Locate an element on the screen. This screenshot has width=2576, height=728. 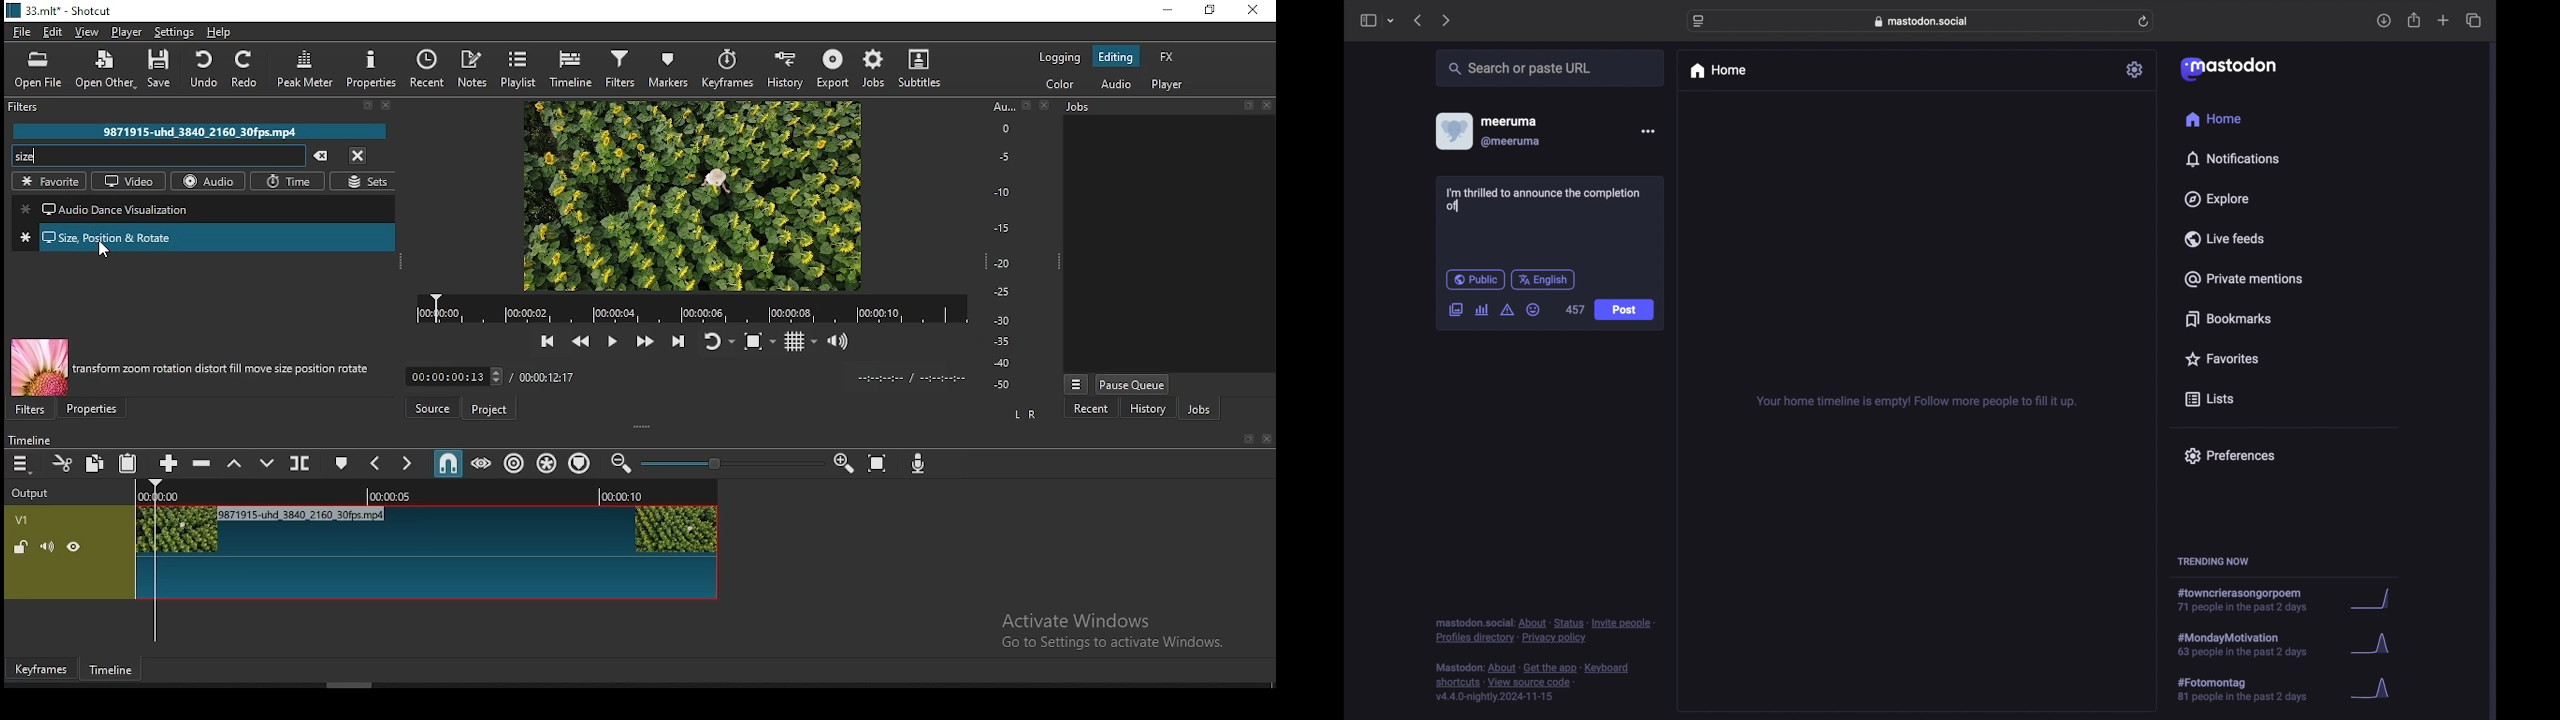
split at playhead is located at coordinates (303, 462).